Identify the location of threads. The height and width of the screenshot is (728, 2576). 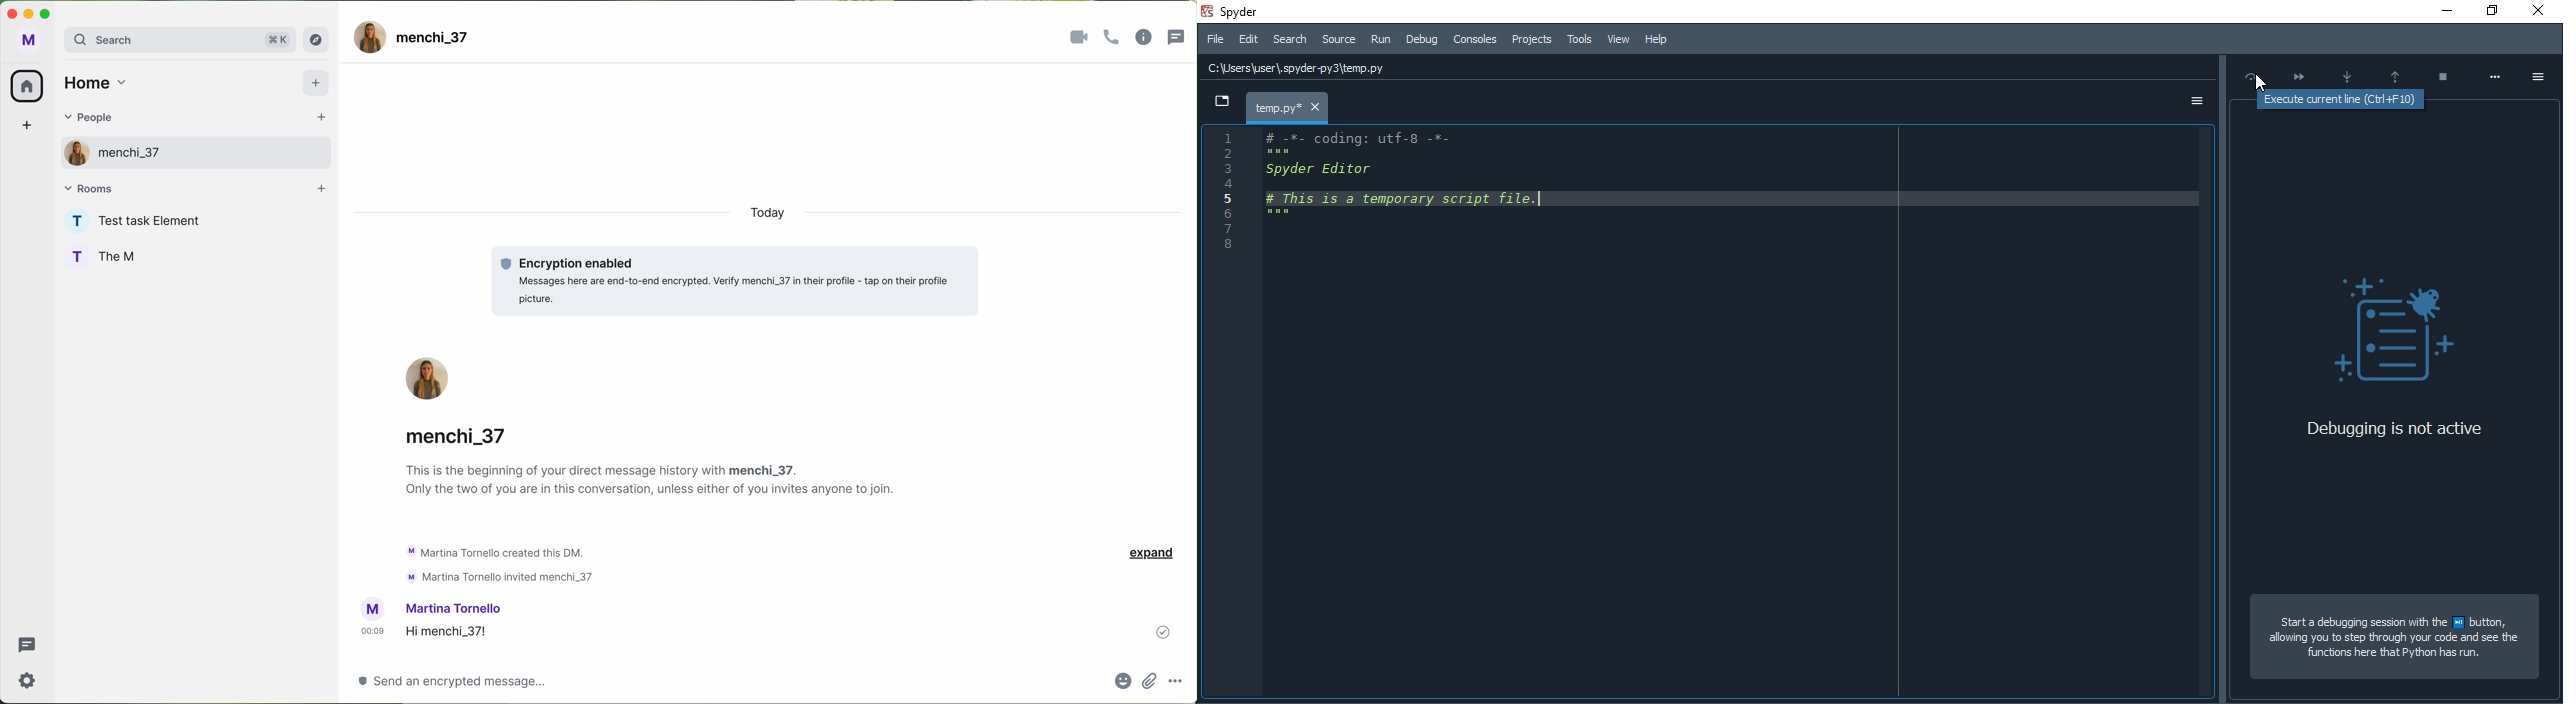
(25, 645).